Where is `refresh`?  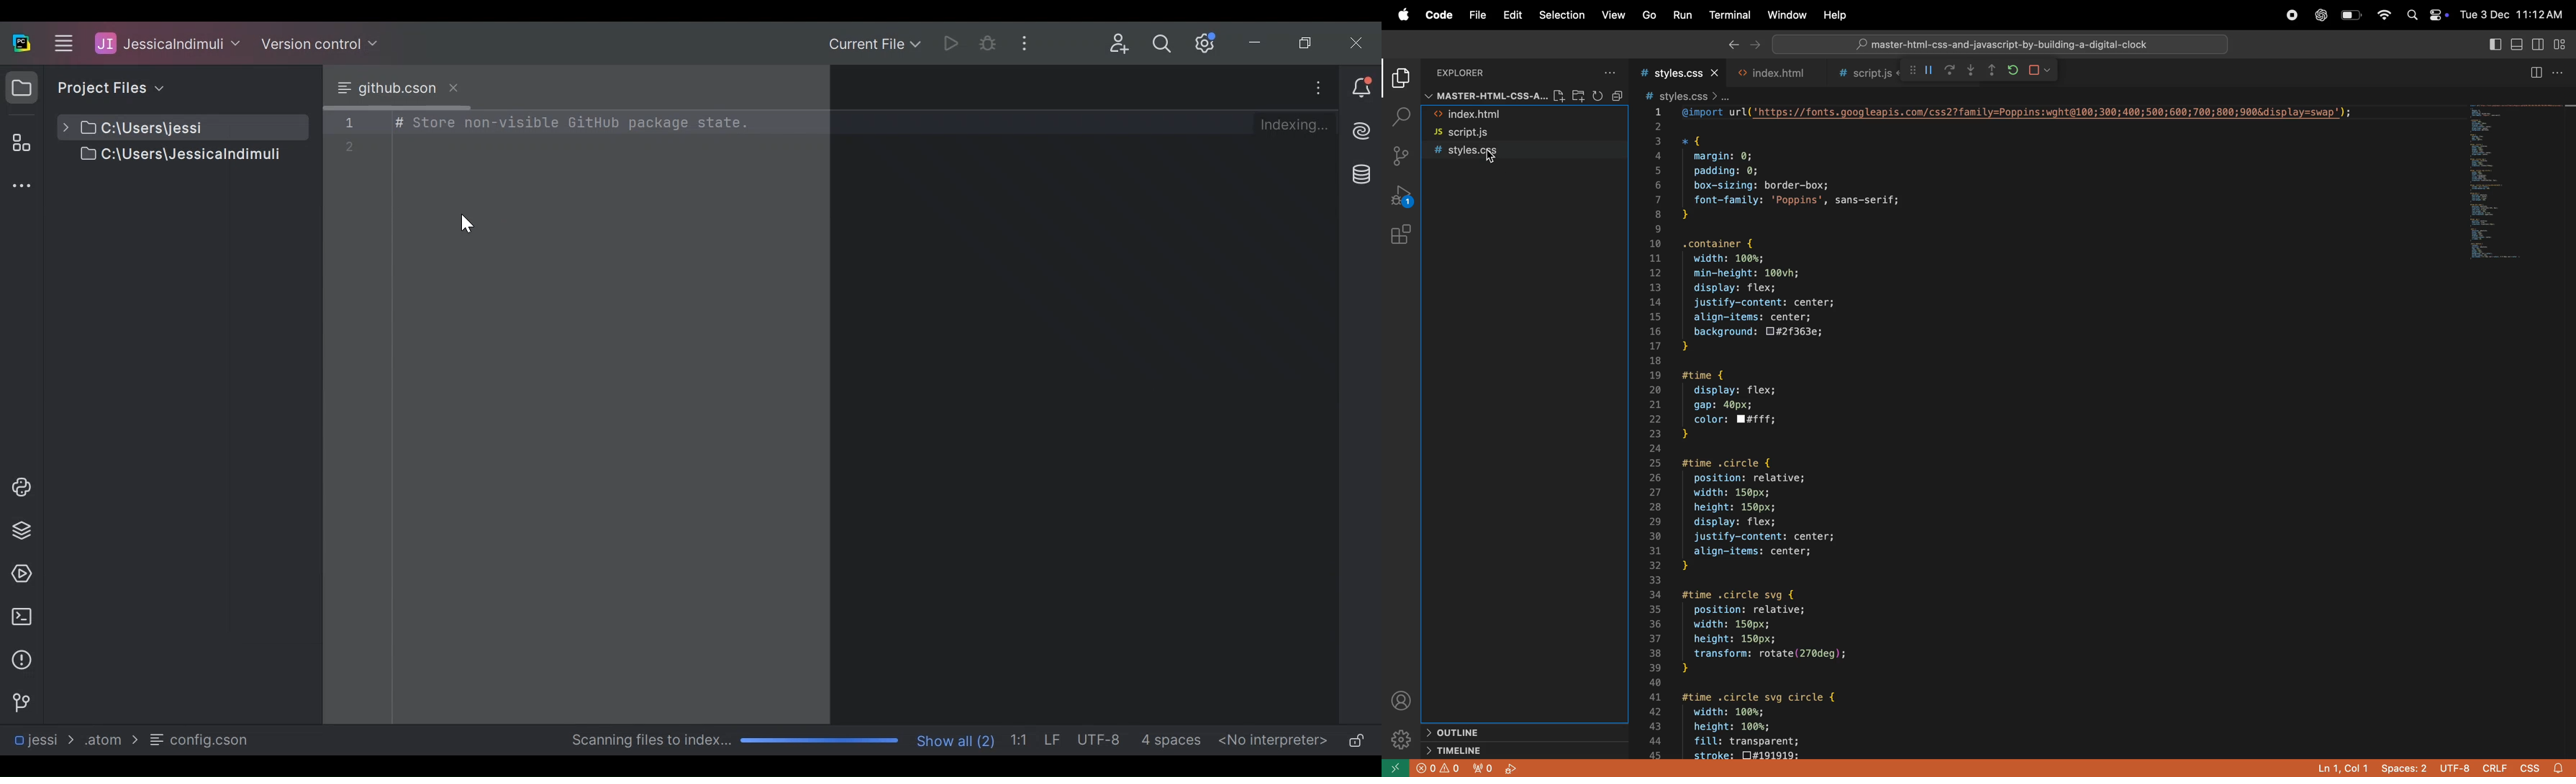 refresh is located at coordinates (2010, 70).